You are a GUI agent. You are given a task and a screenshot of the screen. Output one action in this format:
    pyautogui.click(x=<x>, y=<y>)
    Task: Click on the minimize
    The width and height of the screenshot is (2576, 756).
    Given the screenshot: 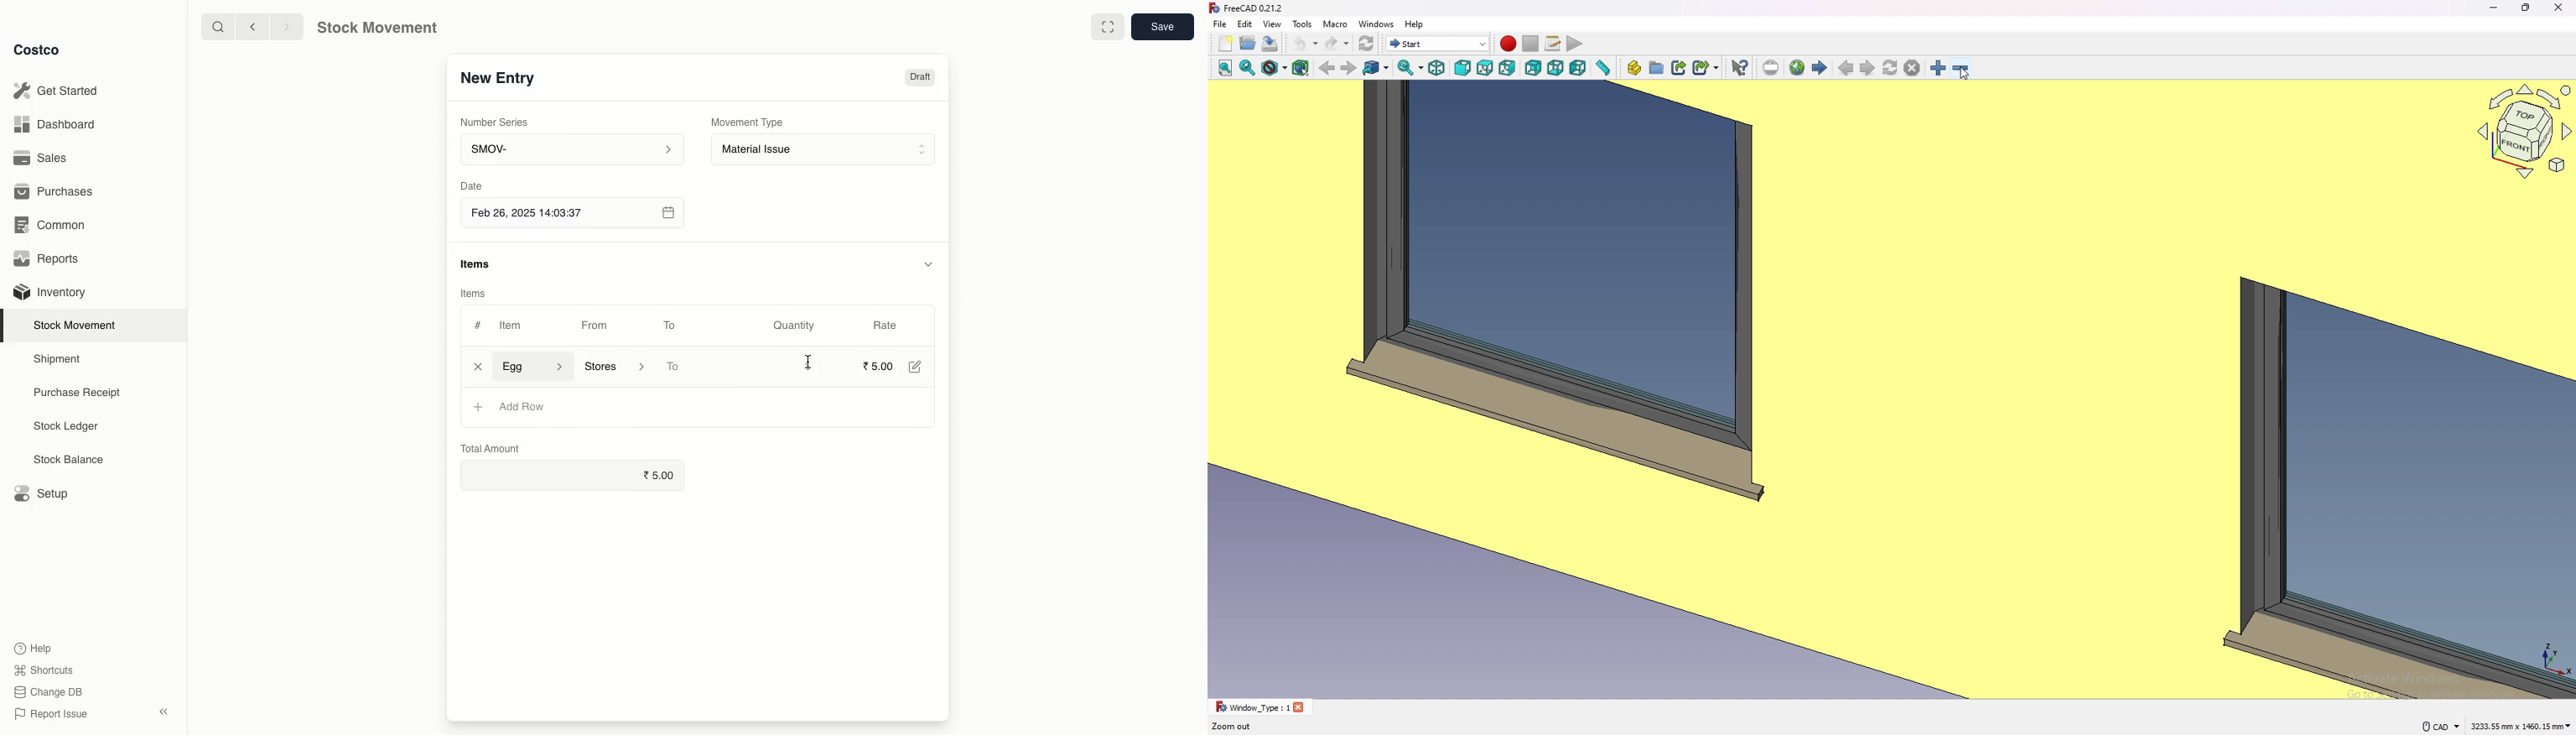 What is the action you would take?
    pyautogui.click(x=2495, y=8)
    